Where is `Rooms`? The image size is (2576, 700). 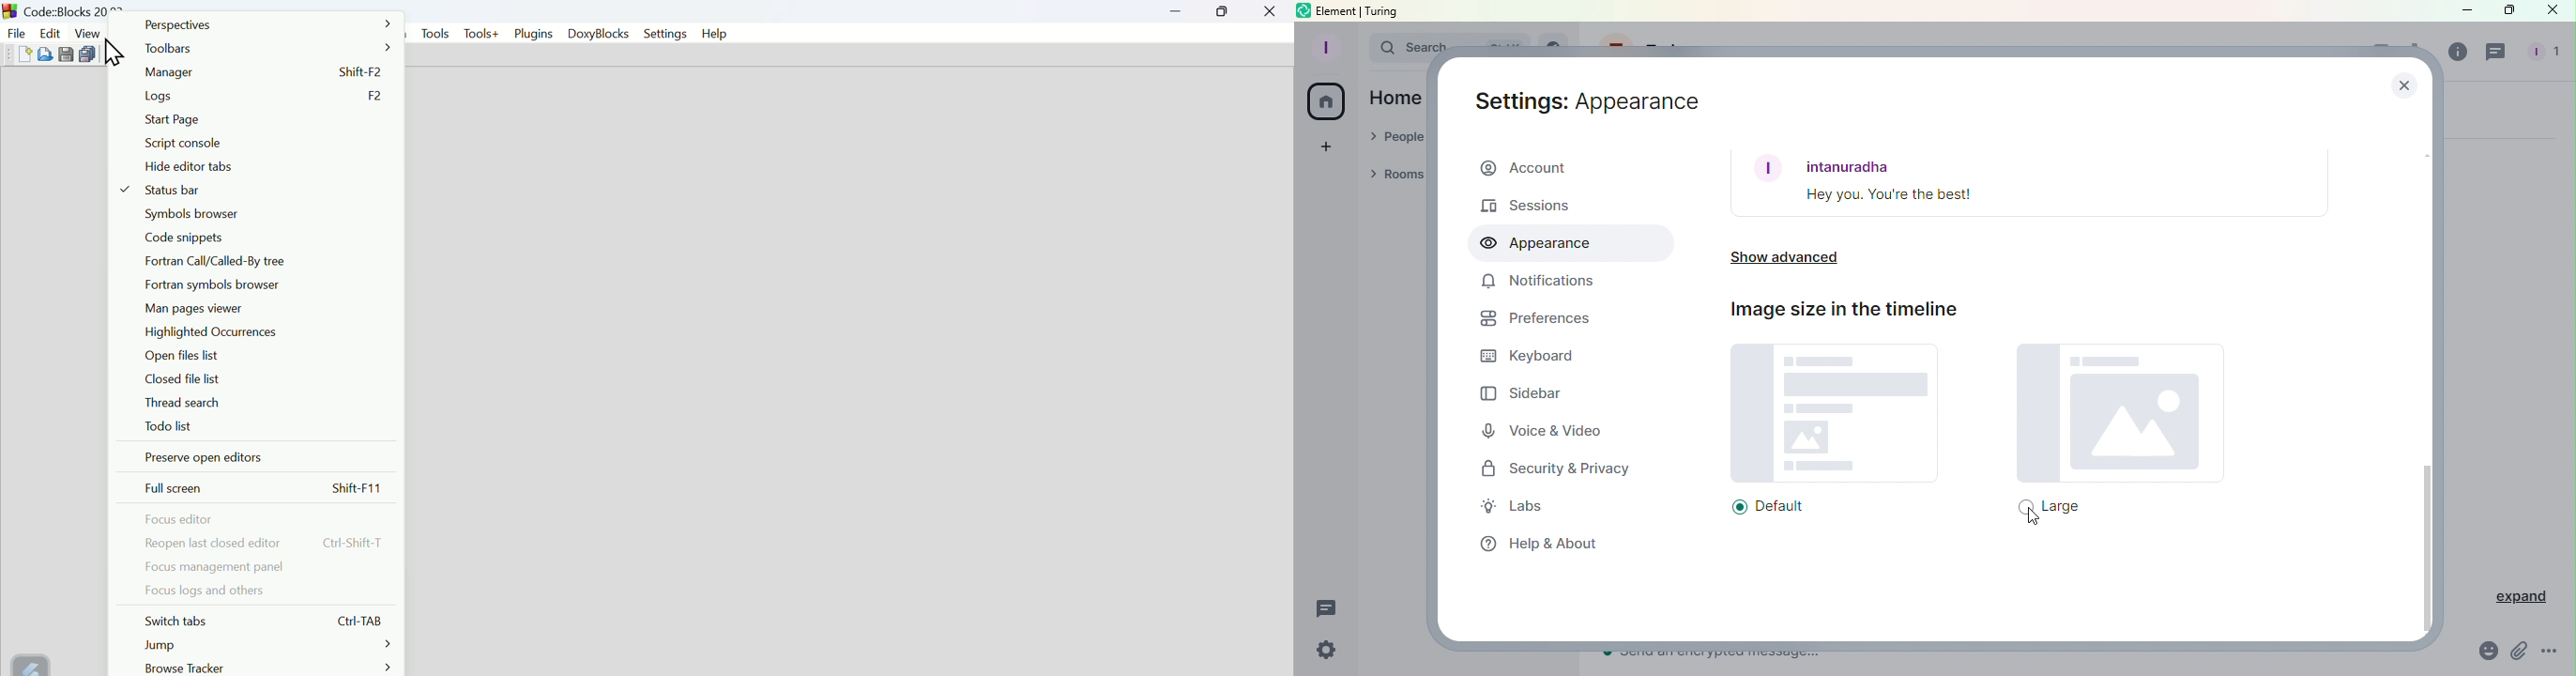 Rooms is located at coordinates (1399, 177).